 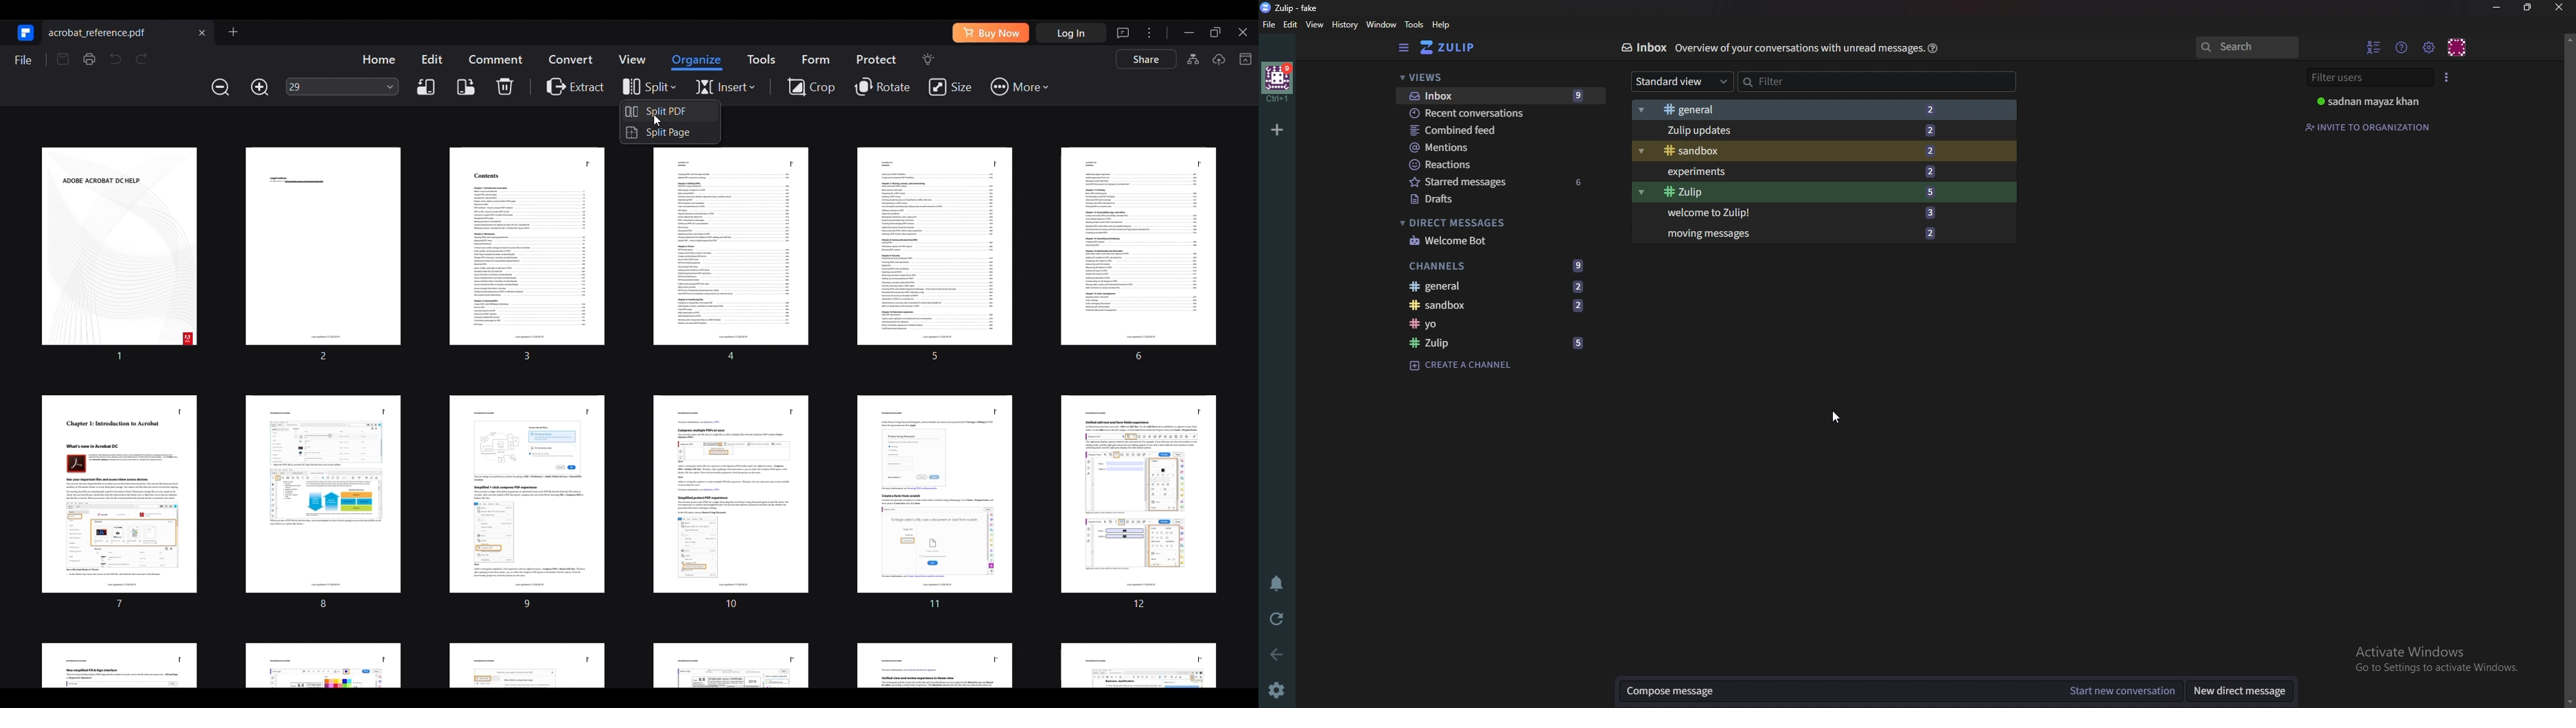 I want to click on help menu, so click(x=2405, y=46).